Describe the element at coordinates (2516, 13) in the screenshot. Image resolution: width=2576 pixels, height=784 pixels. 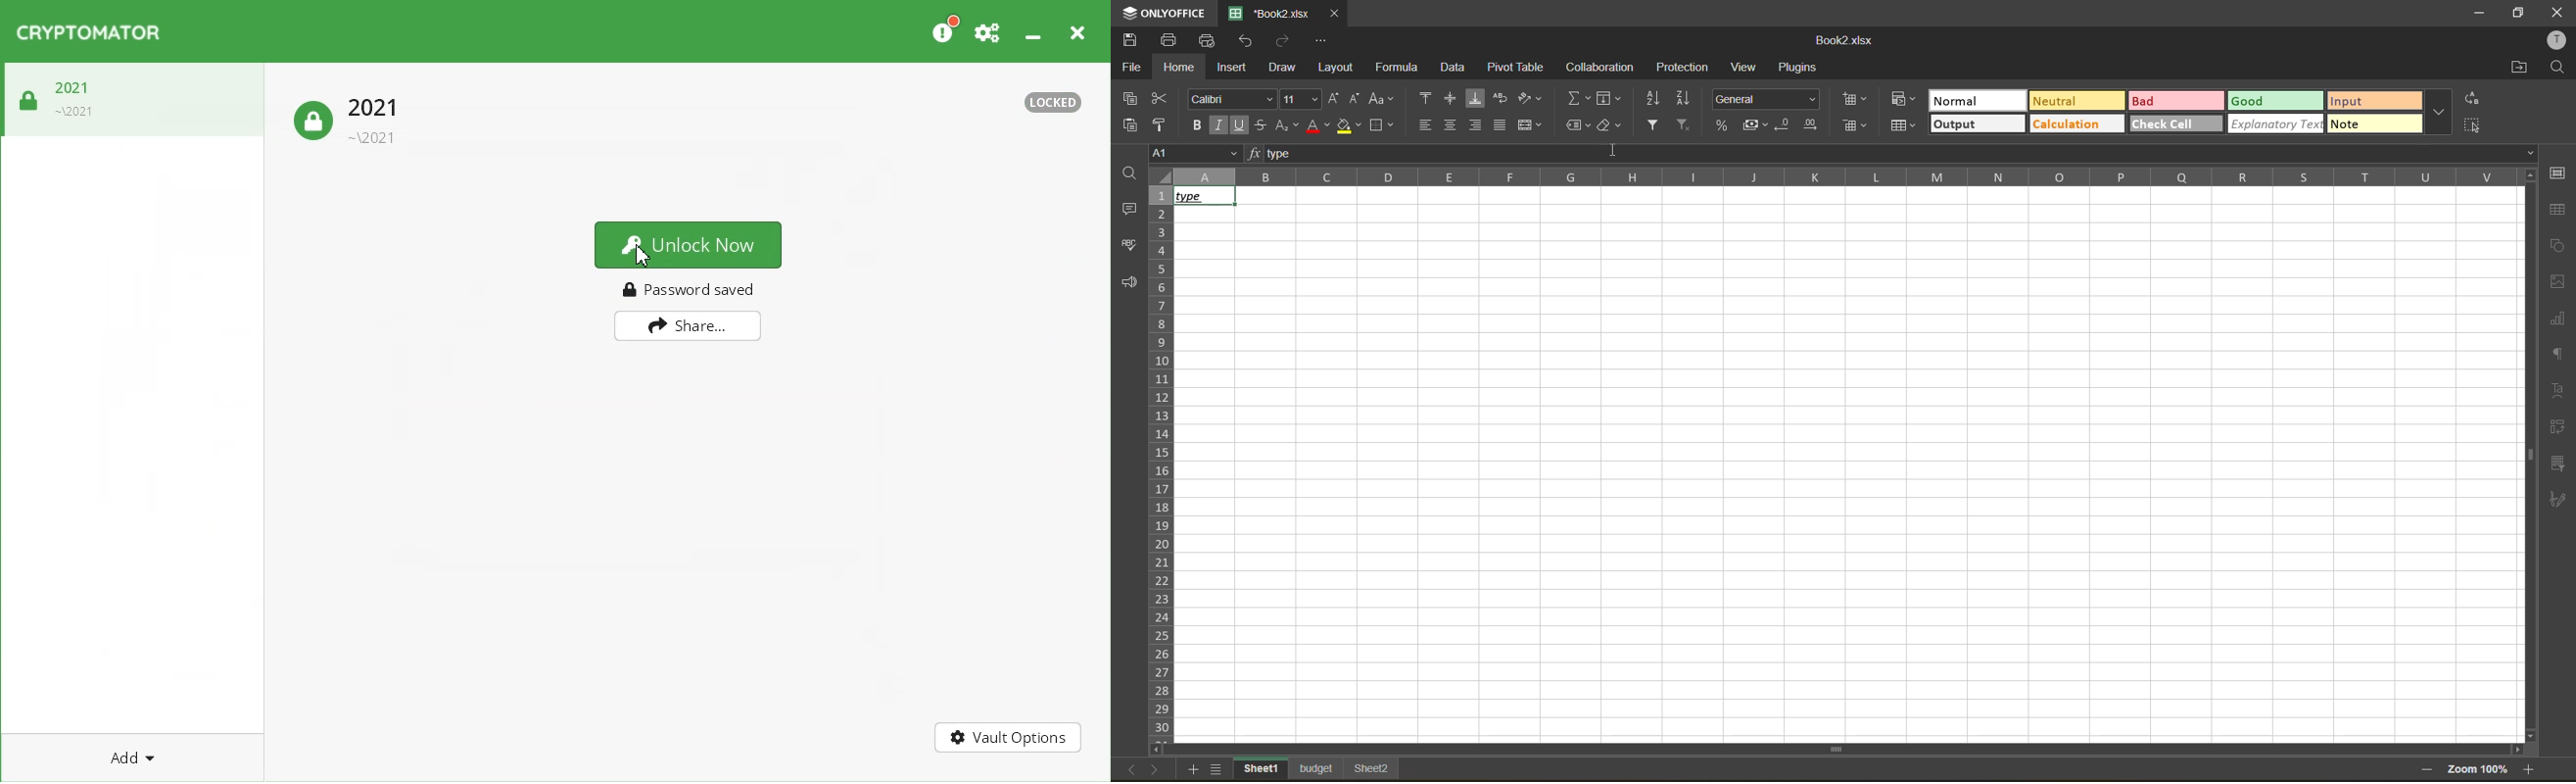
I see `maximize` at that location.